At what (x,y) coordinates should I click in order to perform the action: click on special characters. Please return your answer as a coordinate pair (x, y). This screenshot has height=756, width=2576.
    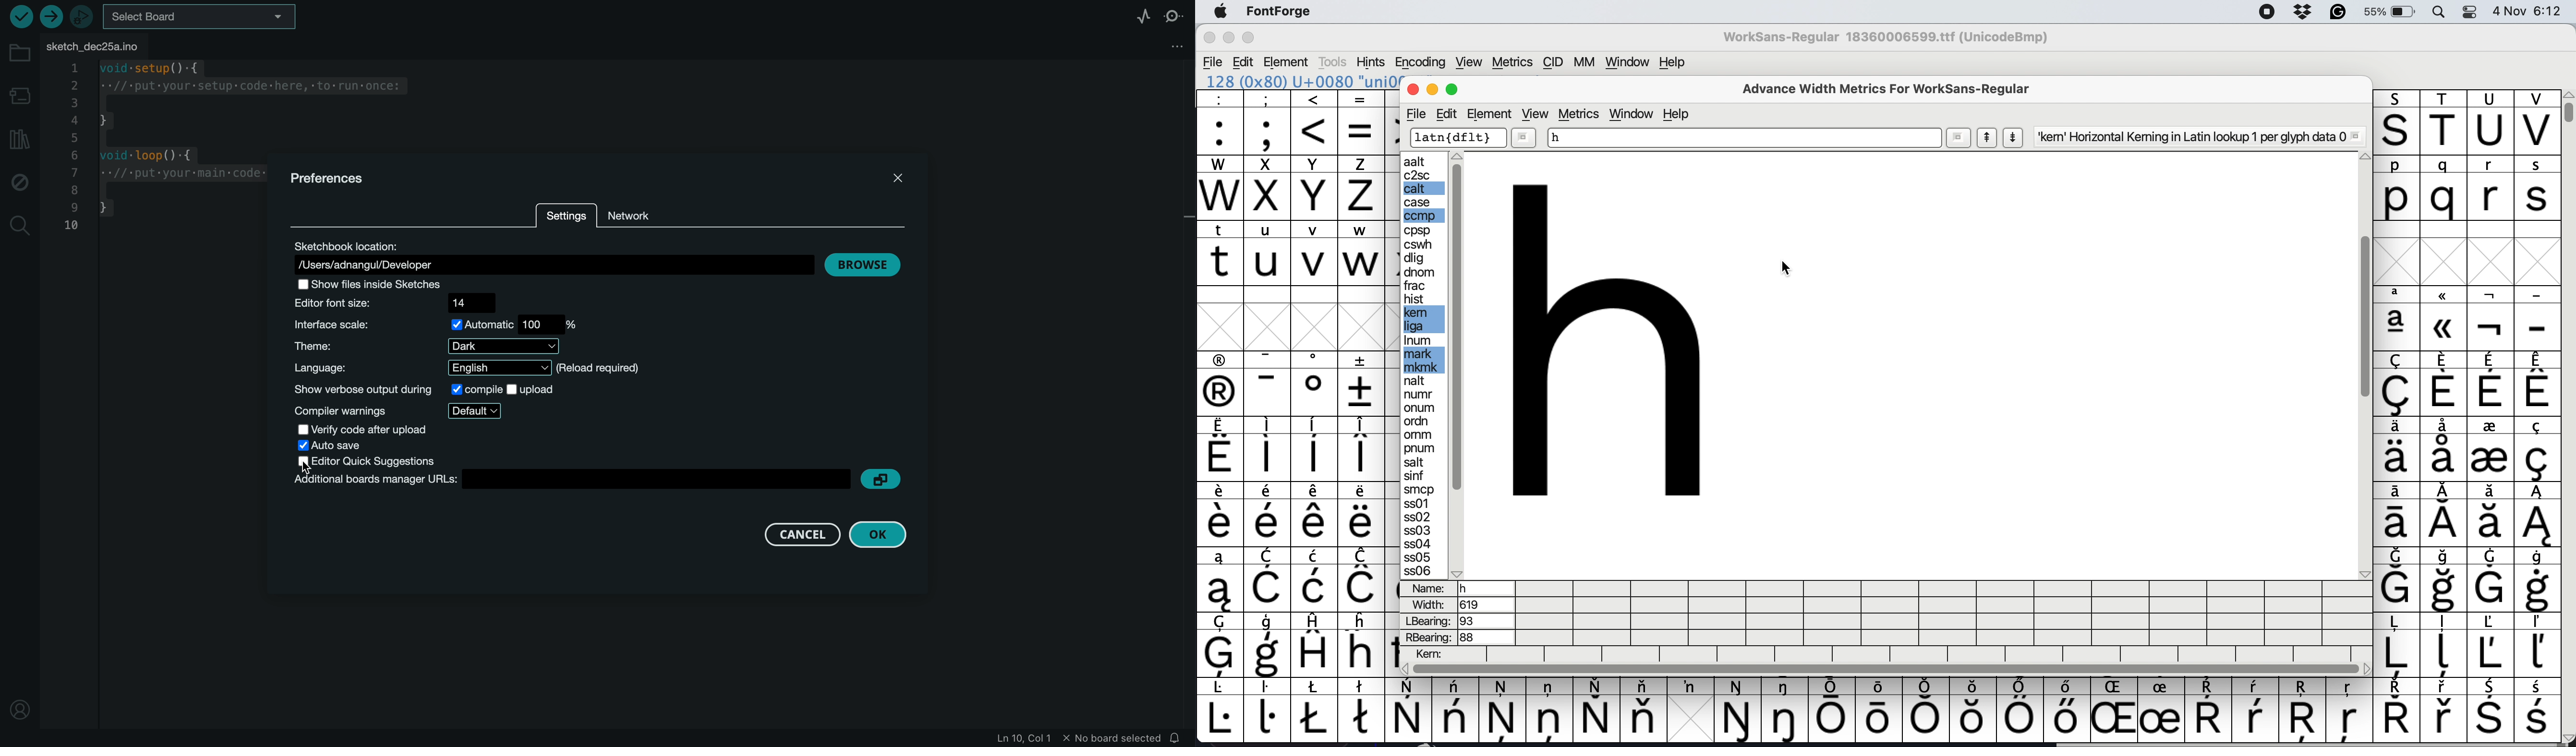
    Looking at the image, I should click on (2467, 457).